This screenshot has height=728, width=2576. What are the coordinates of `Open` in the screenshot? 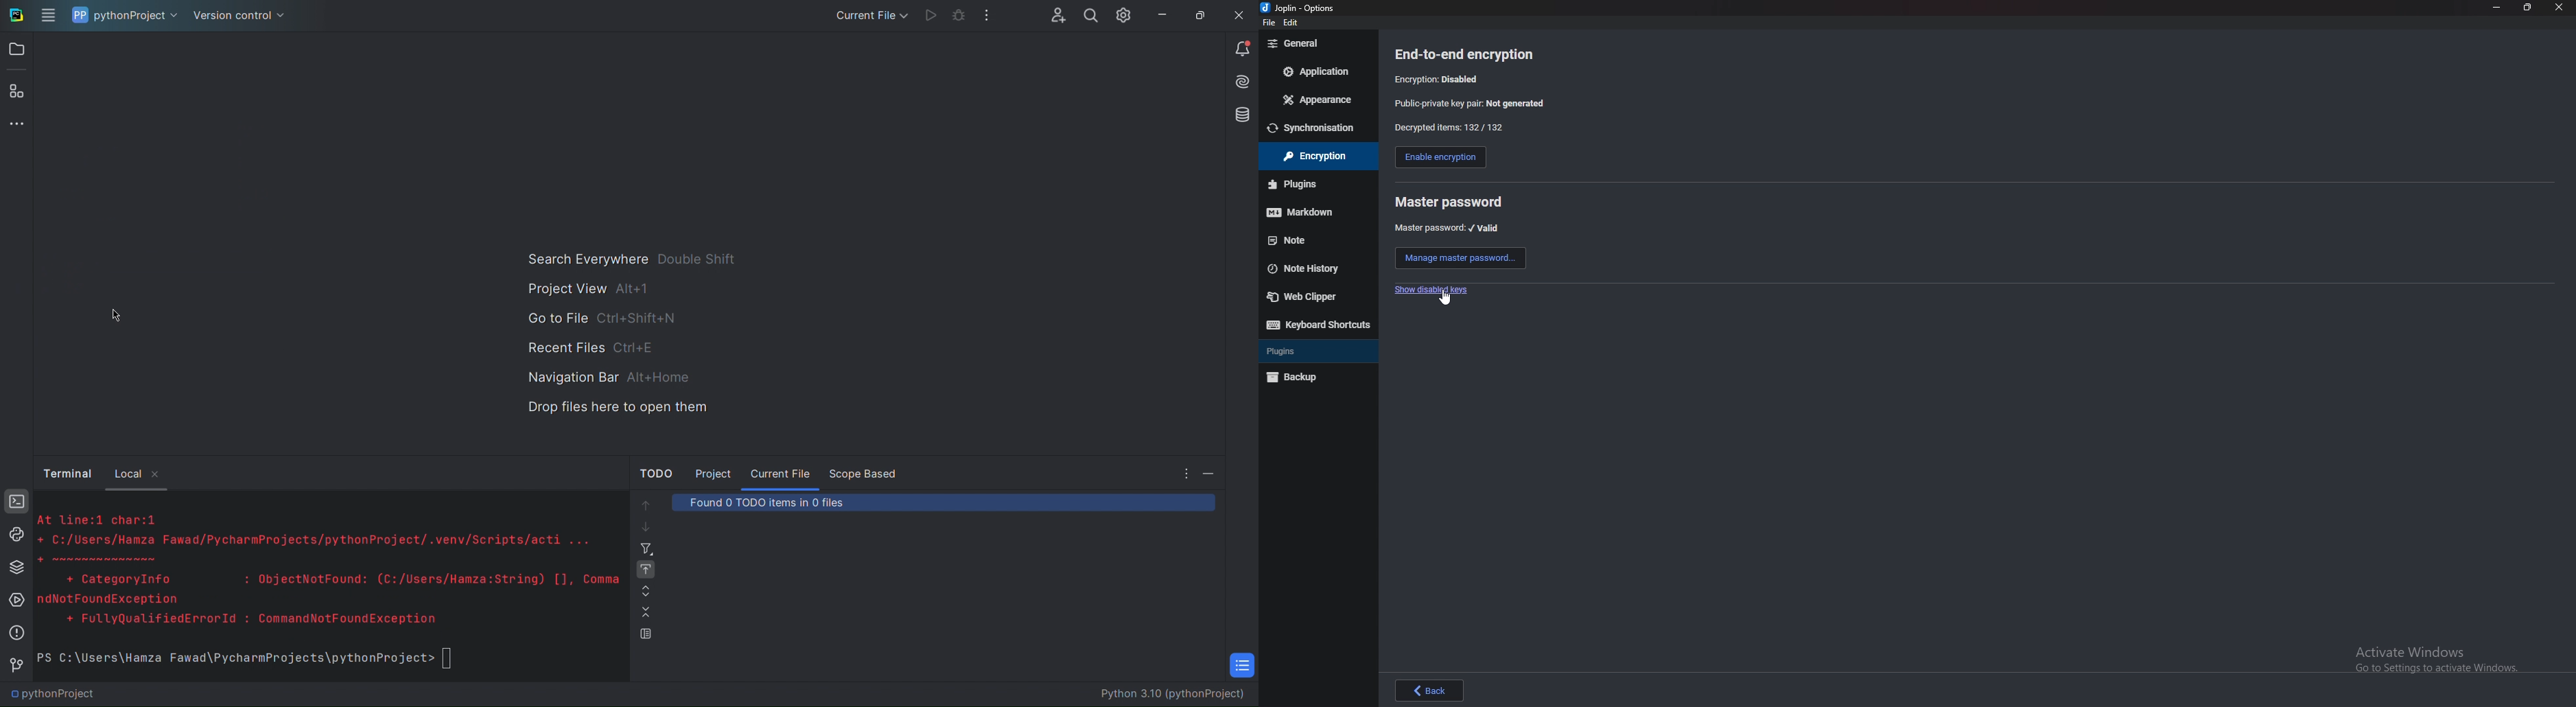 It's located at (17, 50).